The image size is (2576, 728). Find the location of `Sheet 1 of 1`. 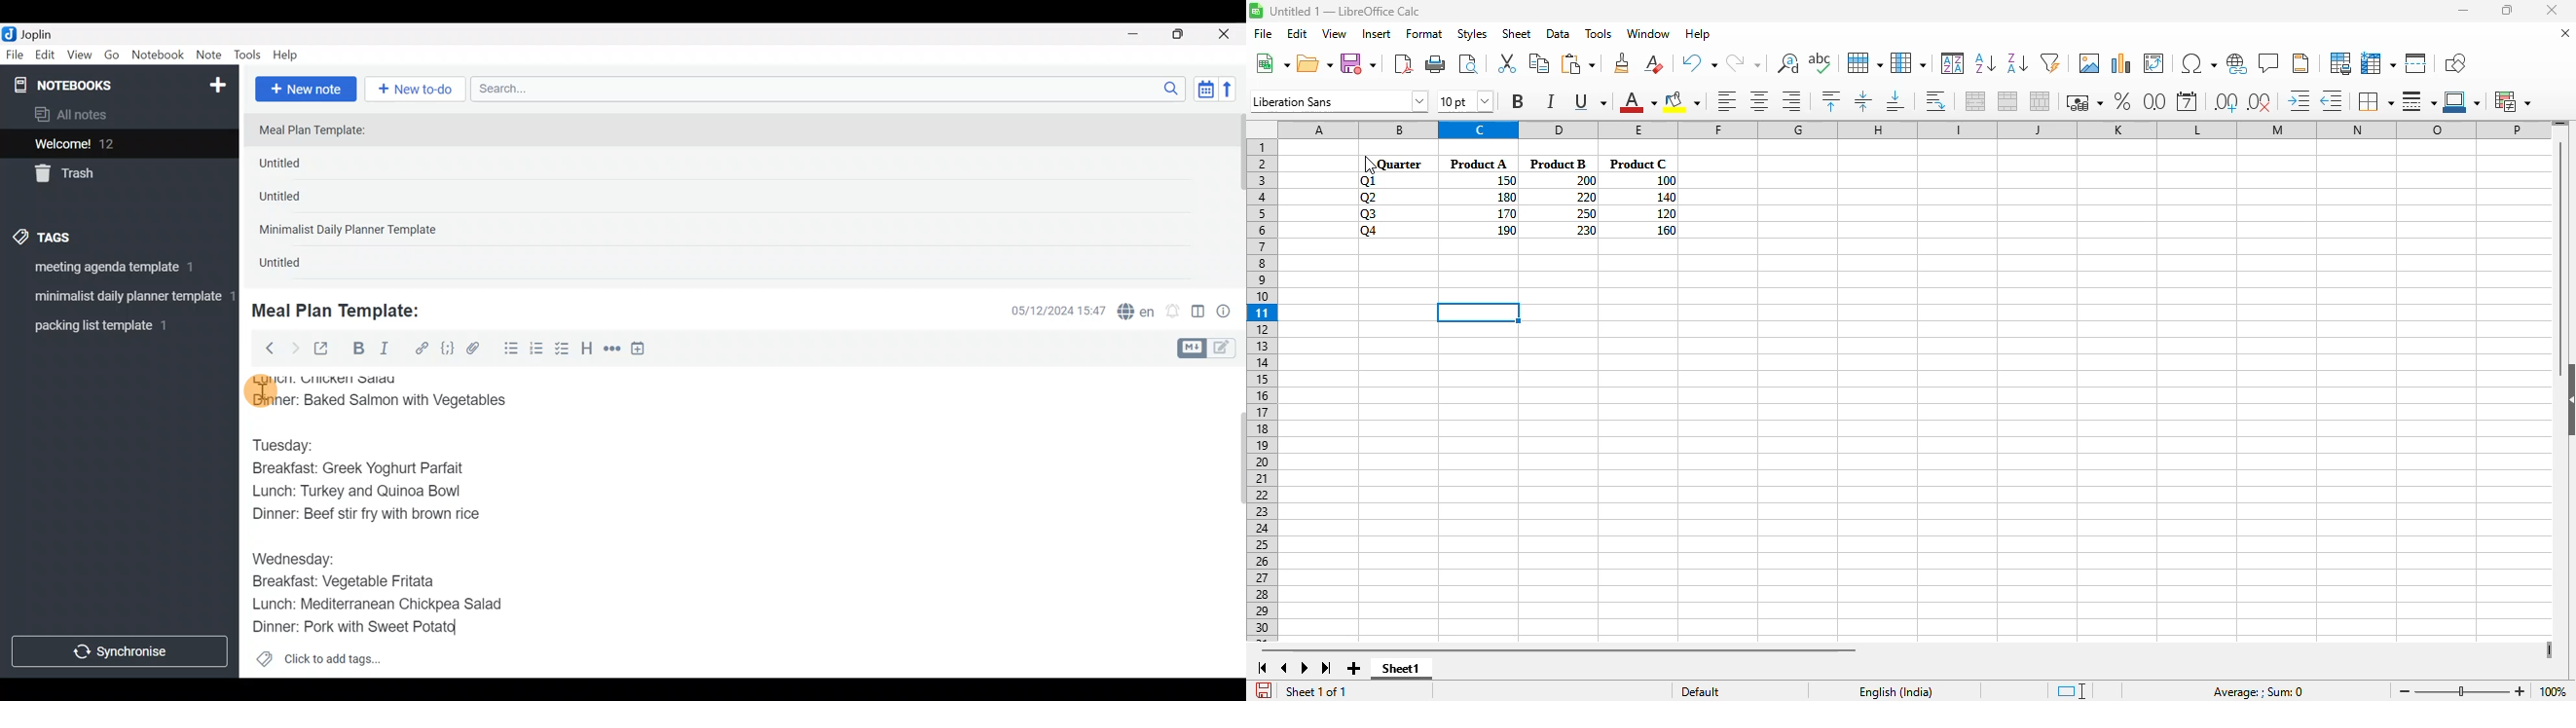

Sheet 1 of 1 is located at coordinates (1317, 691).